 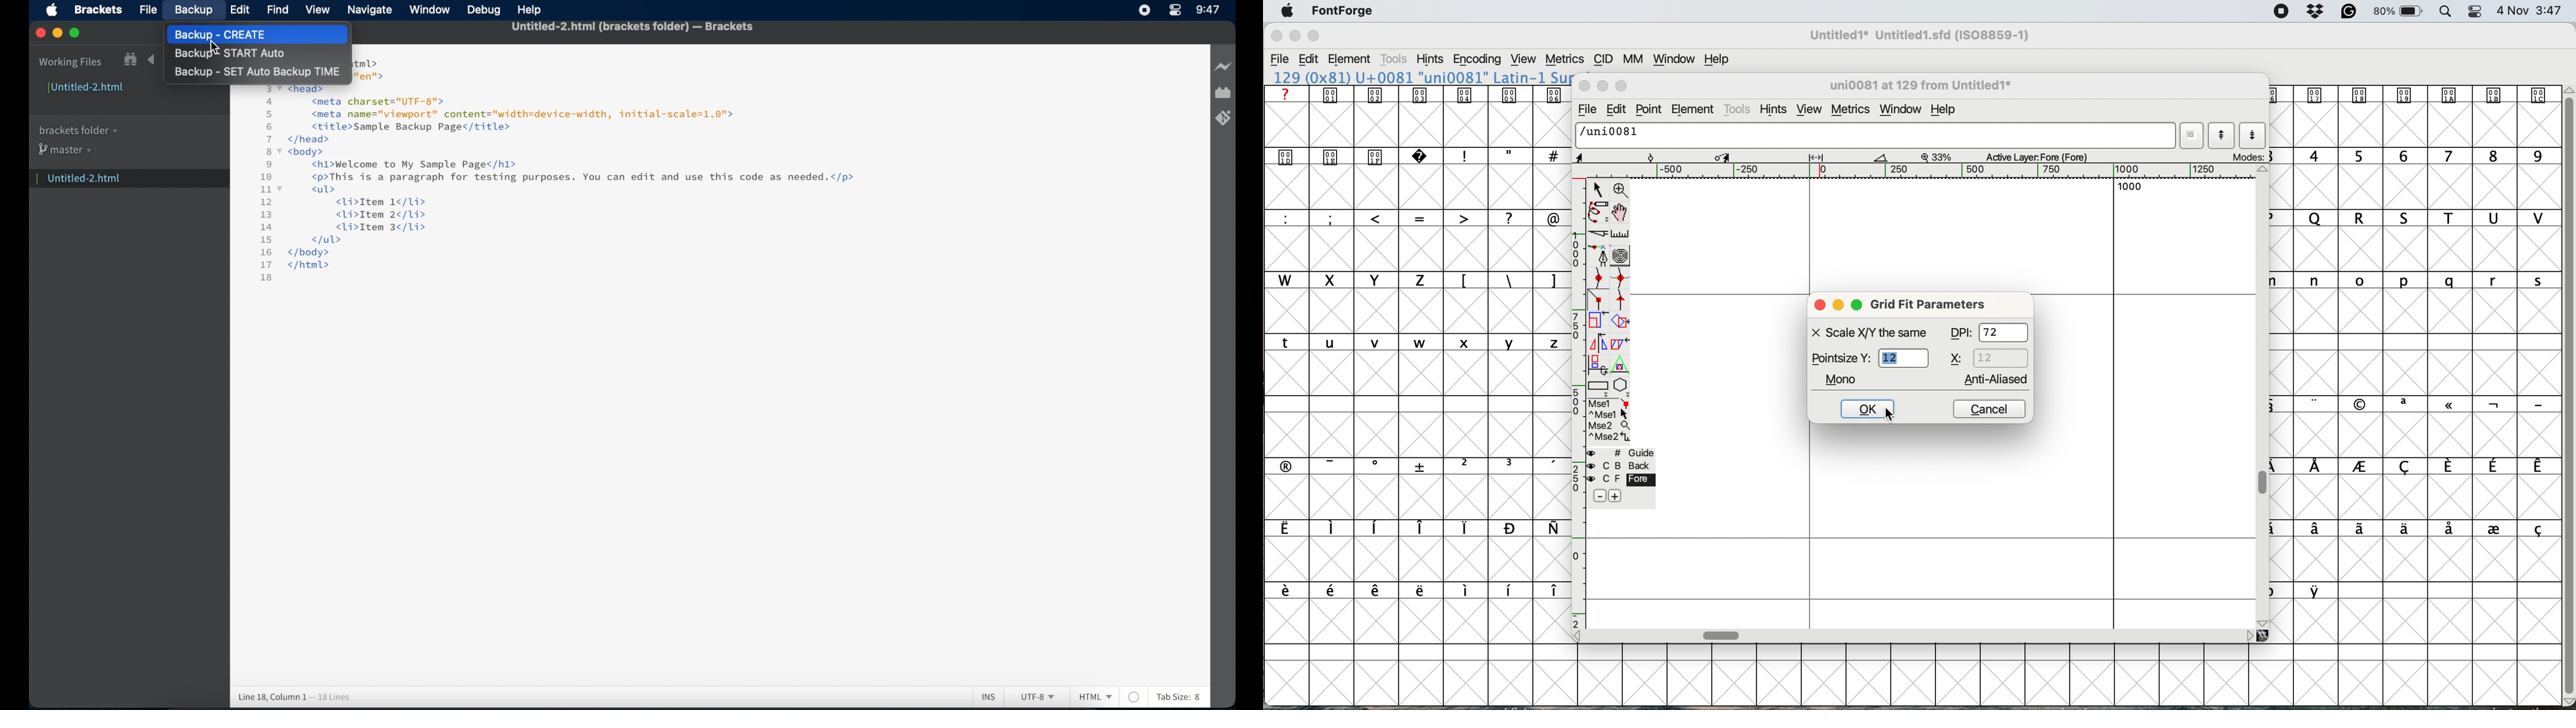 I want to click on /uni0081, so click(x=1876, y=136).